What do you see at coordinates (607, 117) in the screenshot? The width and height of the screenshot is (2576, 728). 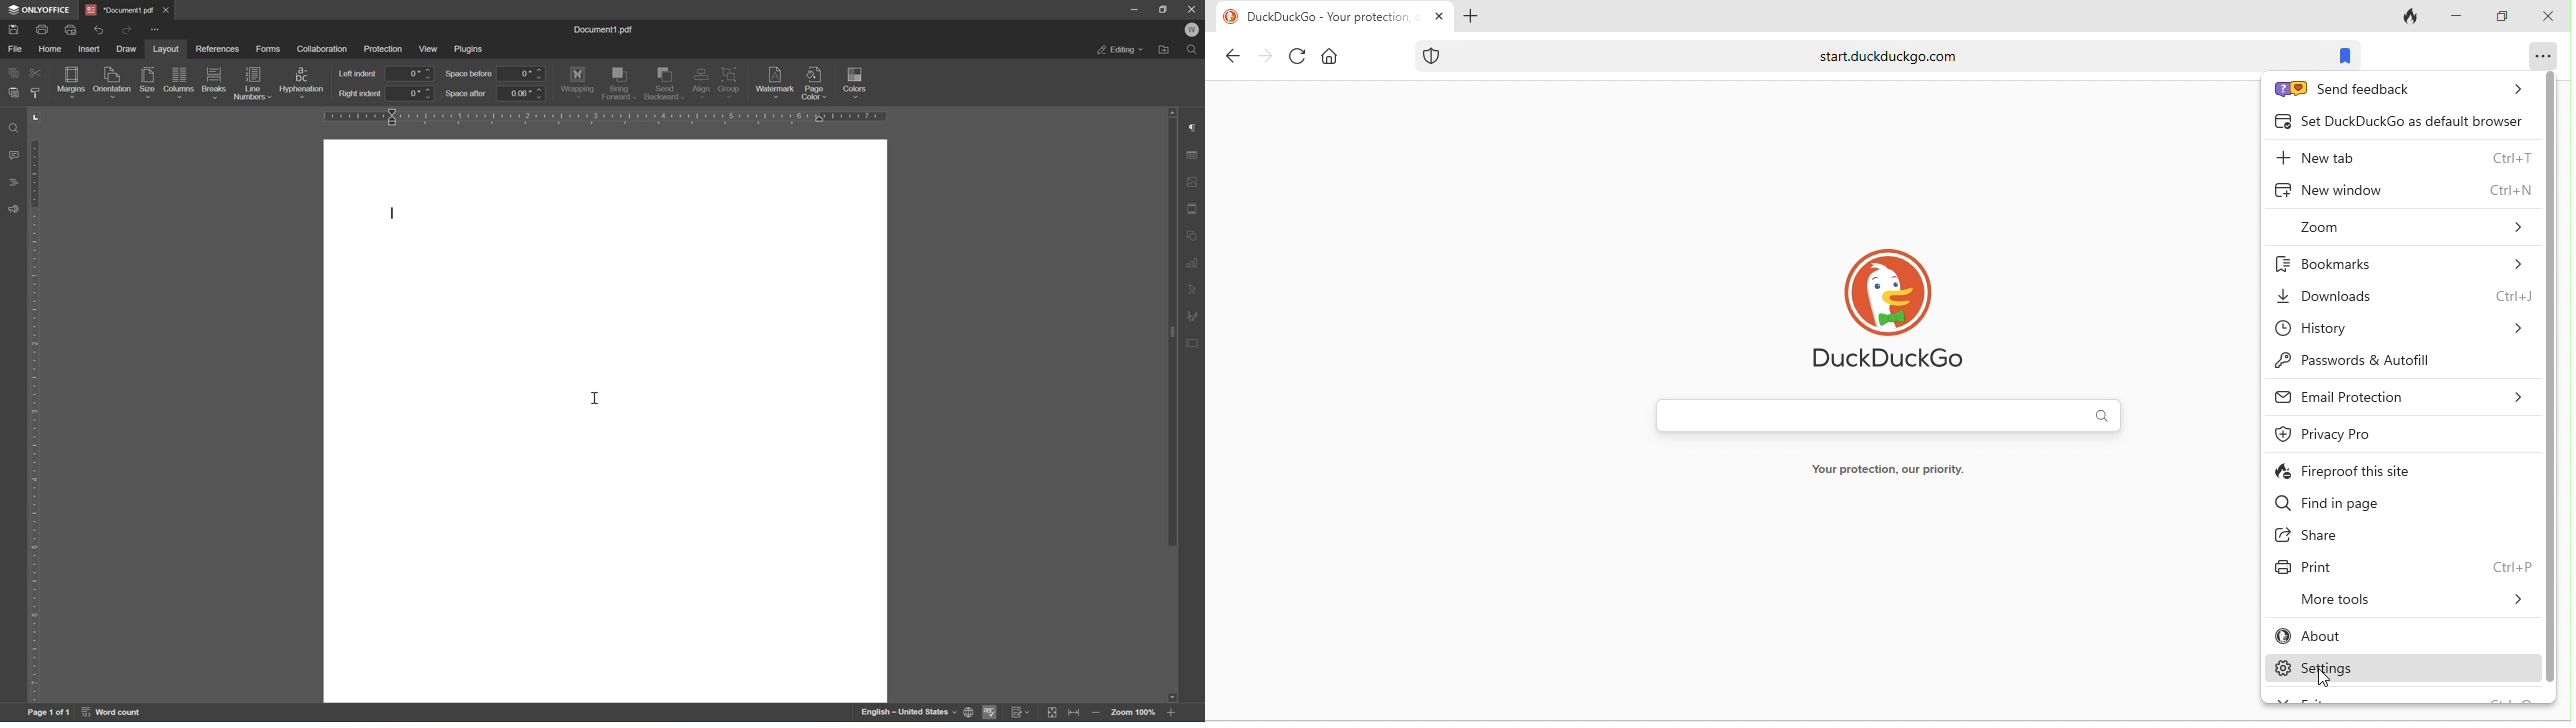 I see `ruler` at bounding box center [607, 117].